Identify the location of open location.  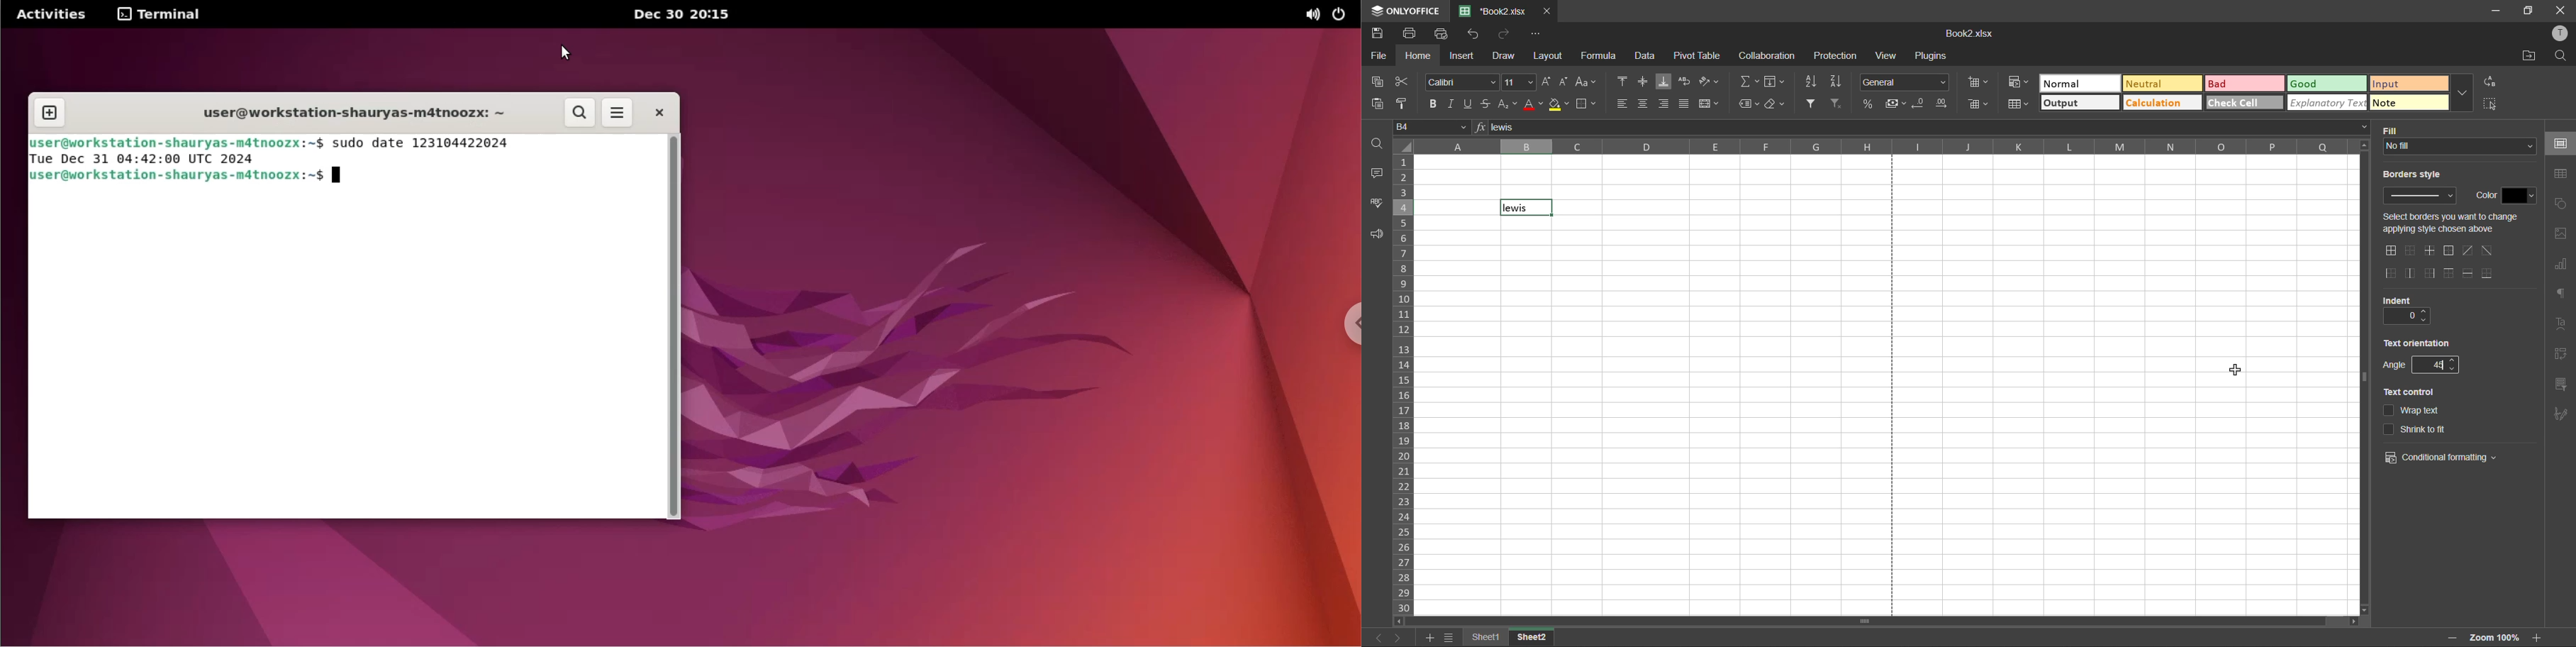
(2529, 56).